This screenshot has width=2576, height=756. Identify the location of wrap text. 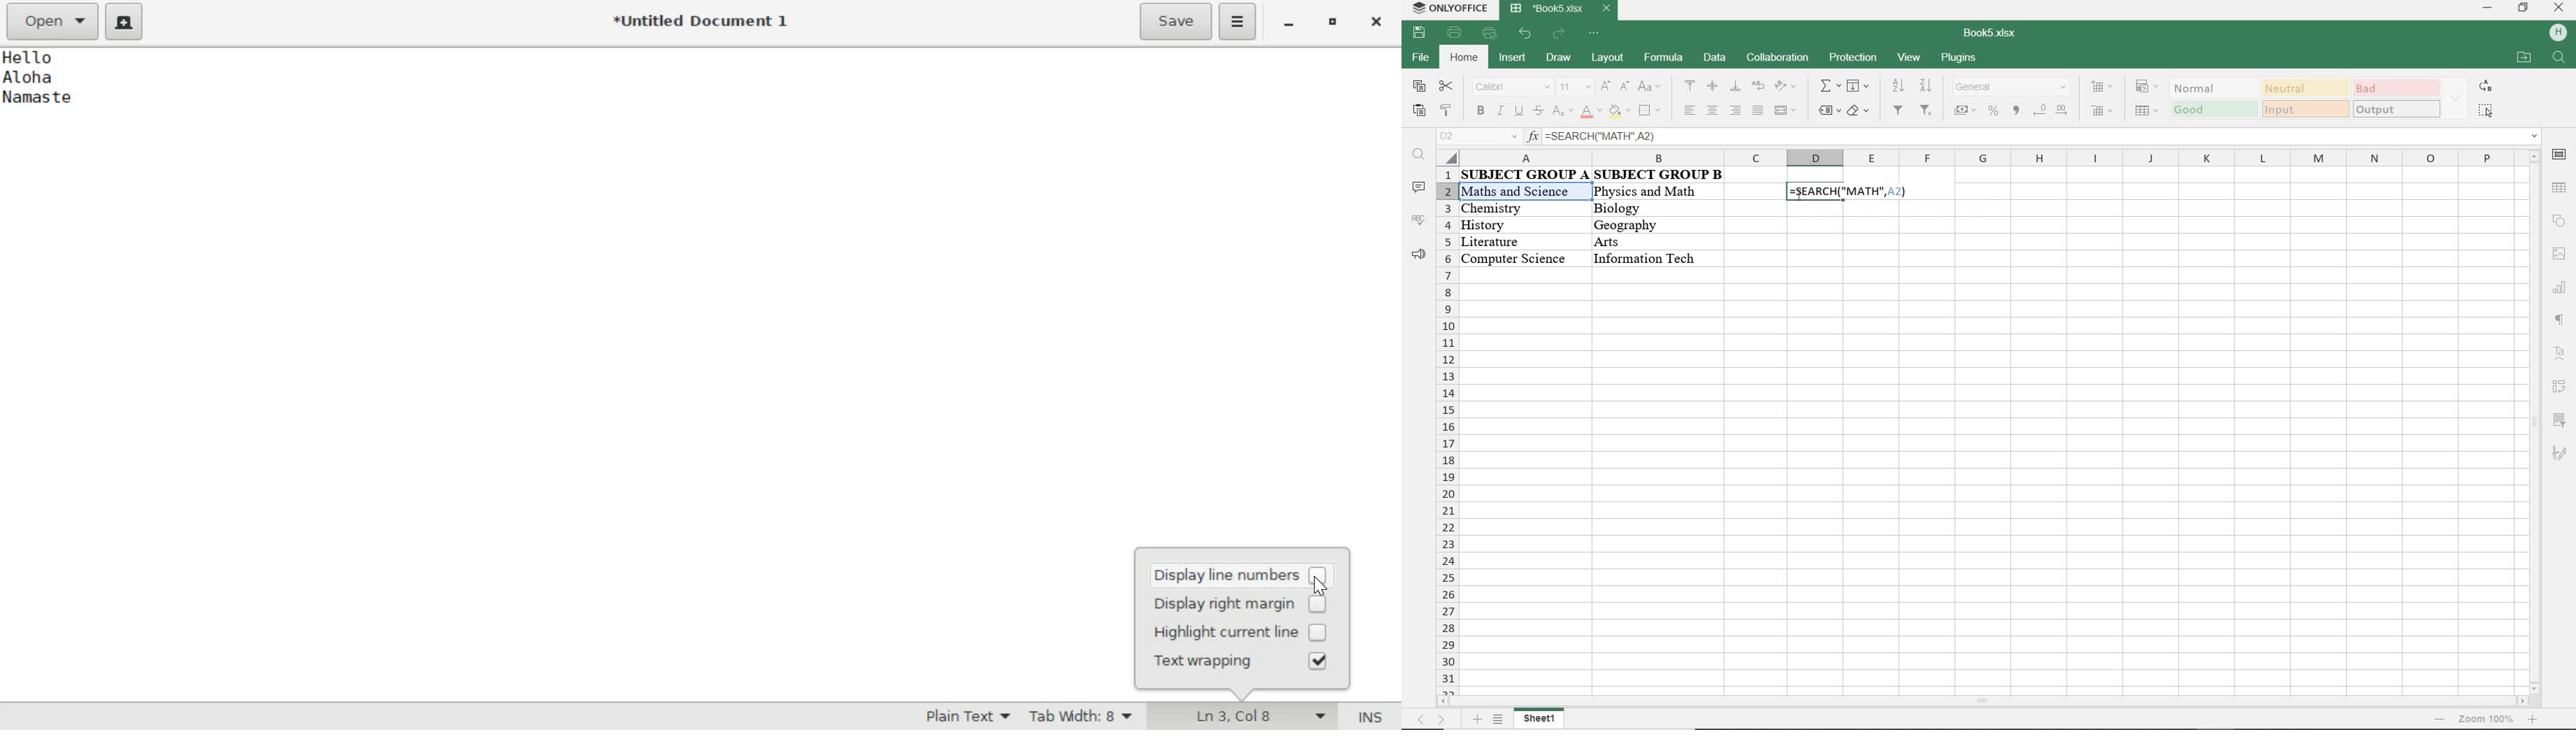
(1759, 87).